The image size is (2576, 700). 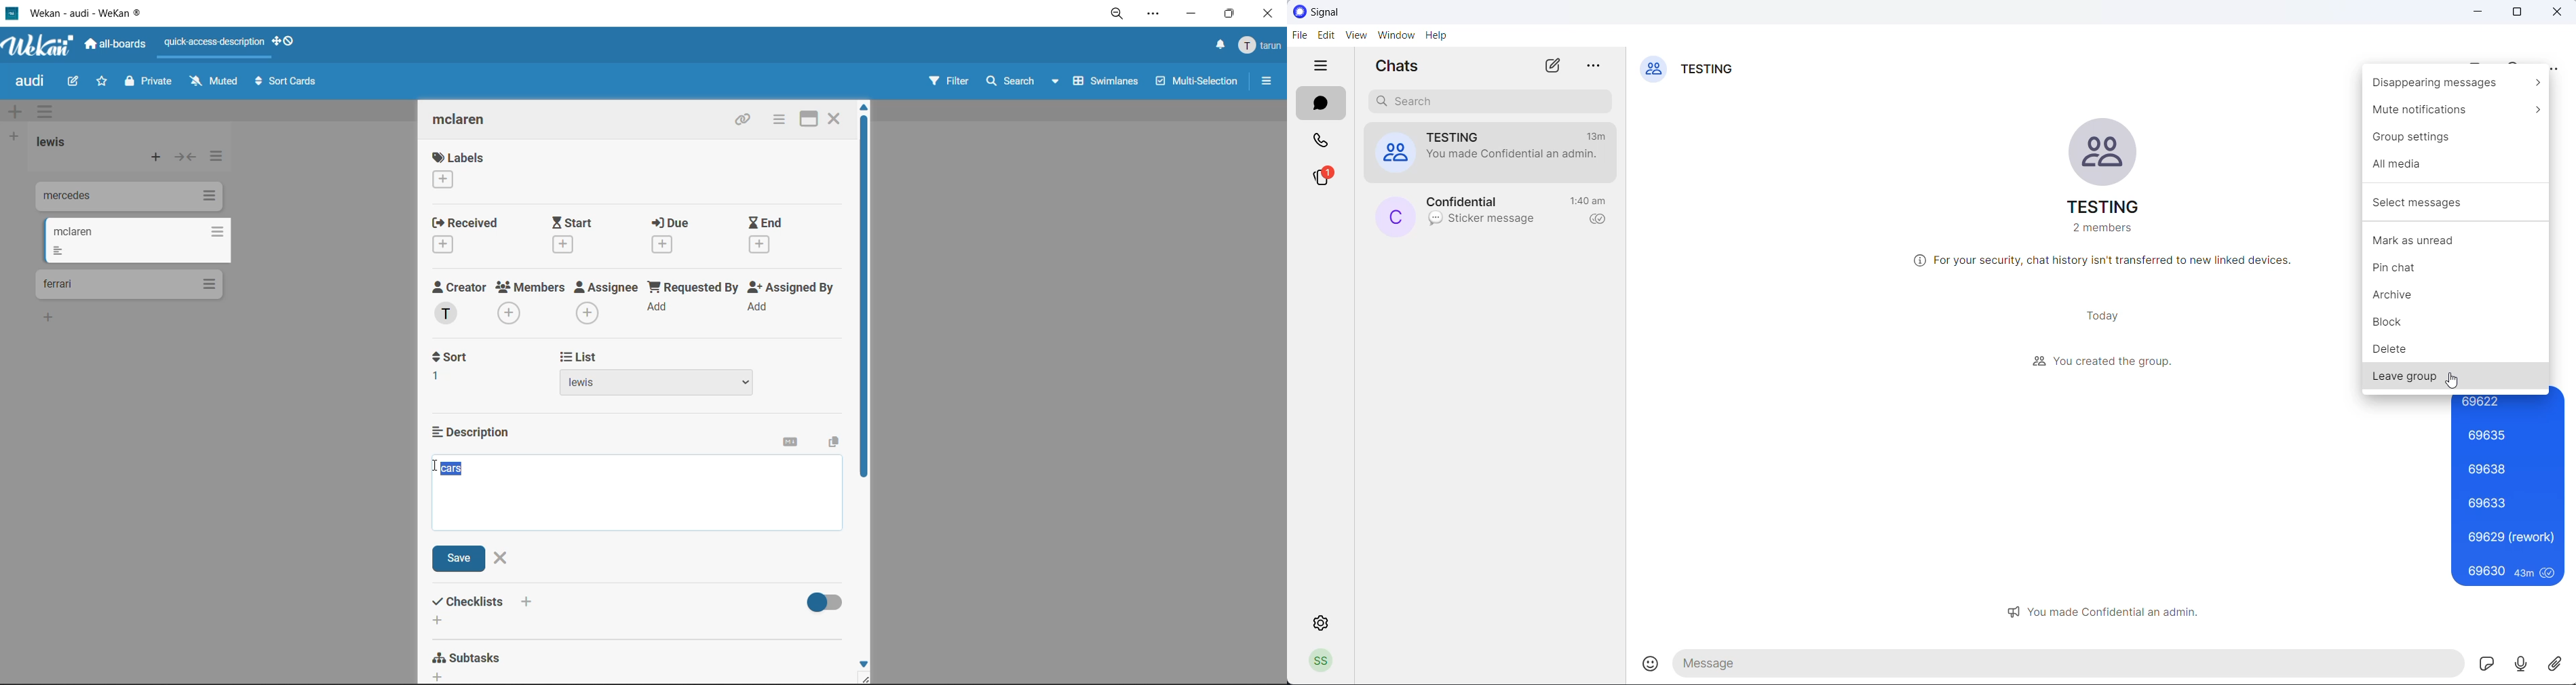 What do you see at coordinates (1218, 47) in the screenshot?
I see `notifications` at bounding box center [1218, 47].